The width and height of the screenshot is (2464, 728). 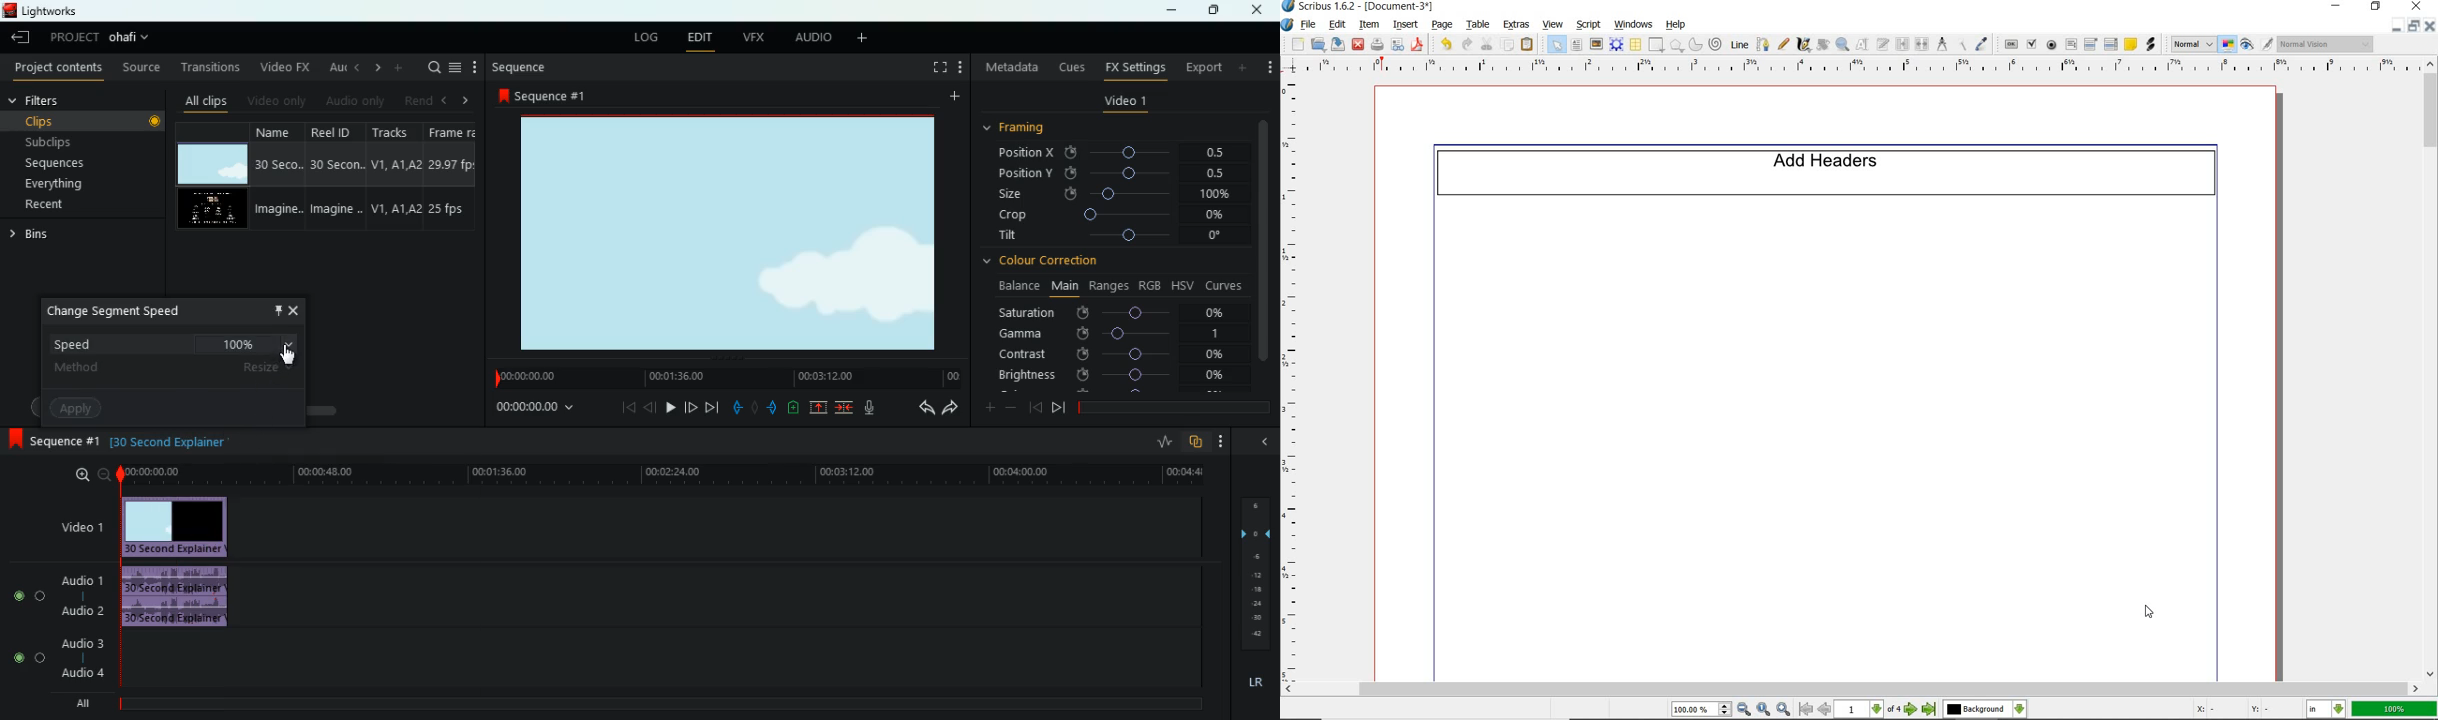 I want to click on open, so click(x=1318, y=44).